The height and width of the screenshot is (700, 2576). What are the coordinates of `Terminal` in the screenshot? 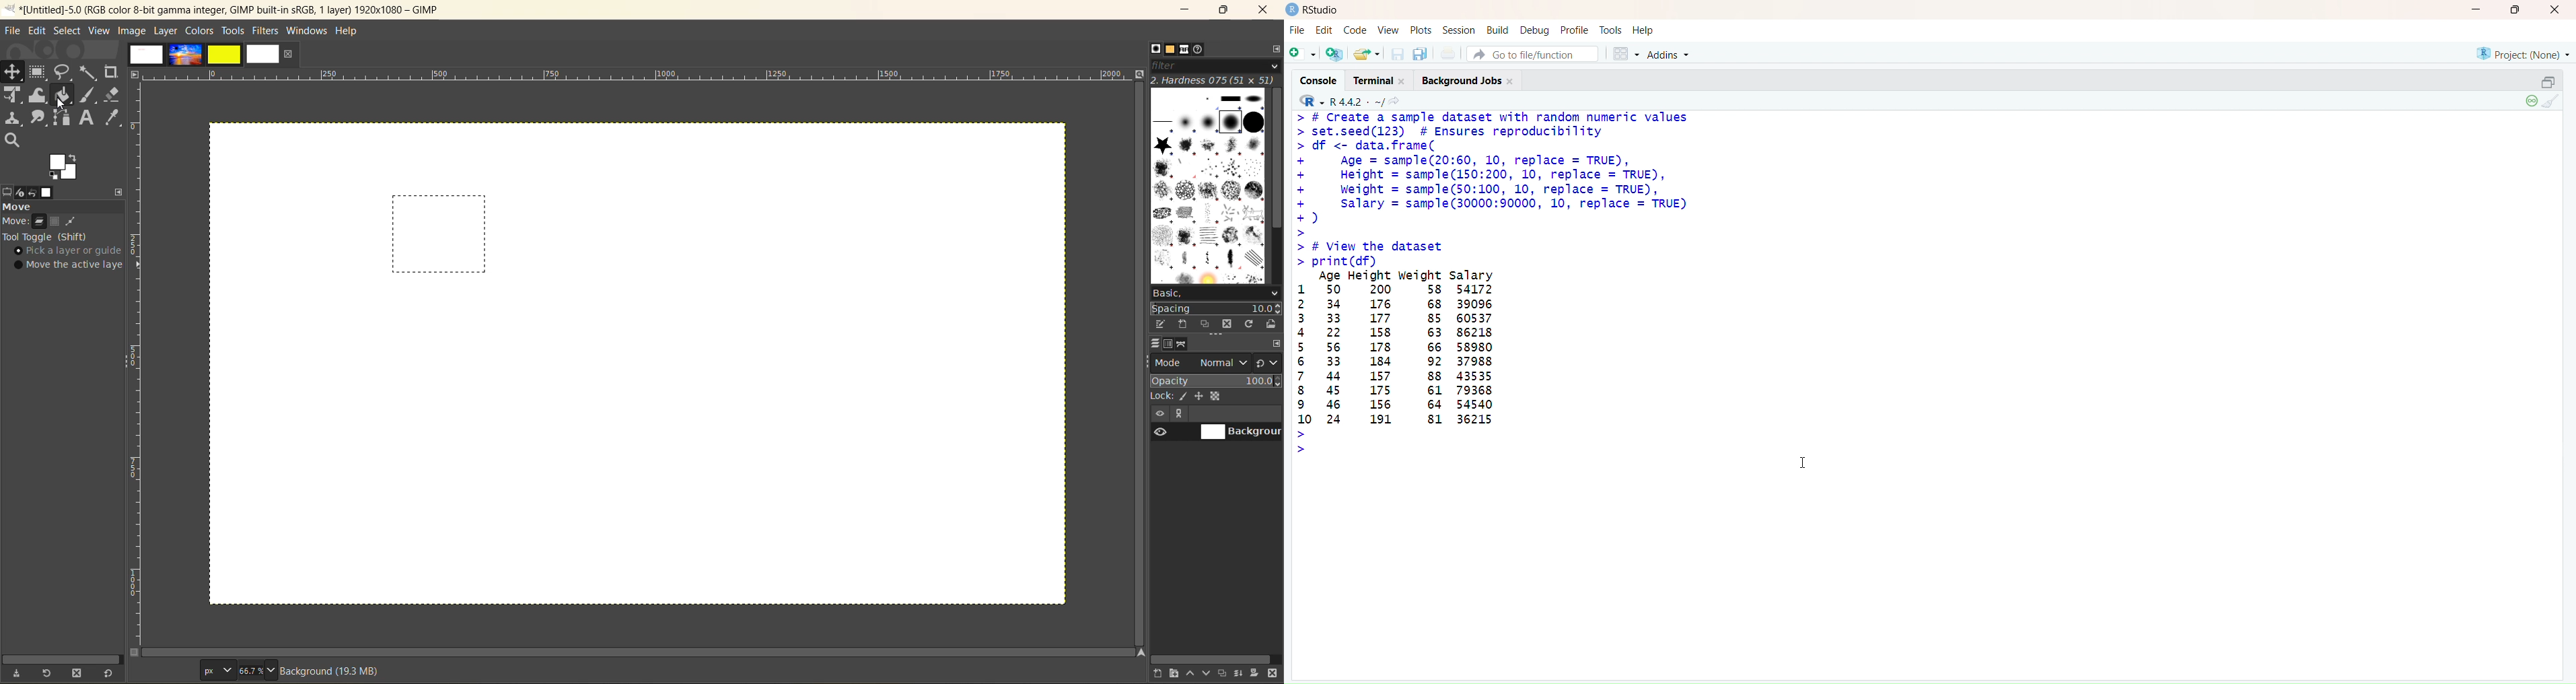 It's located at (1384, 81).